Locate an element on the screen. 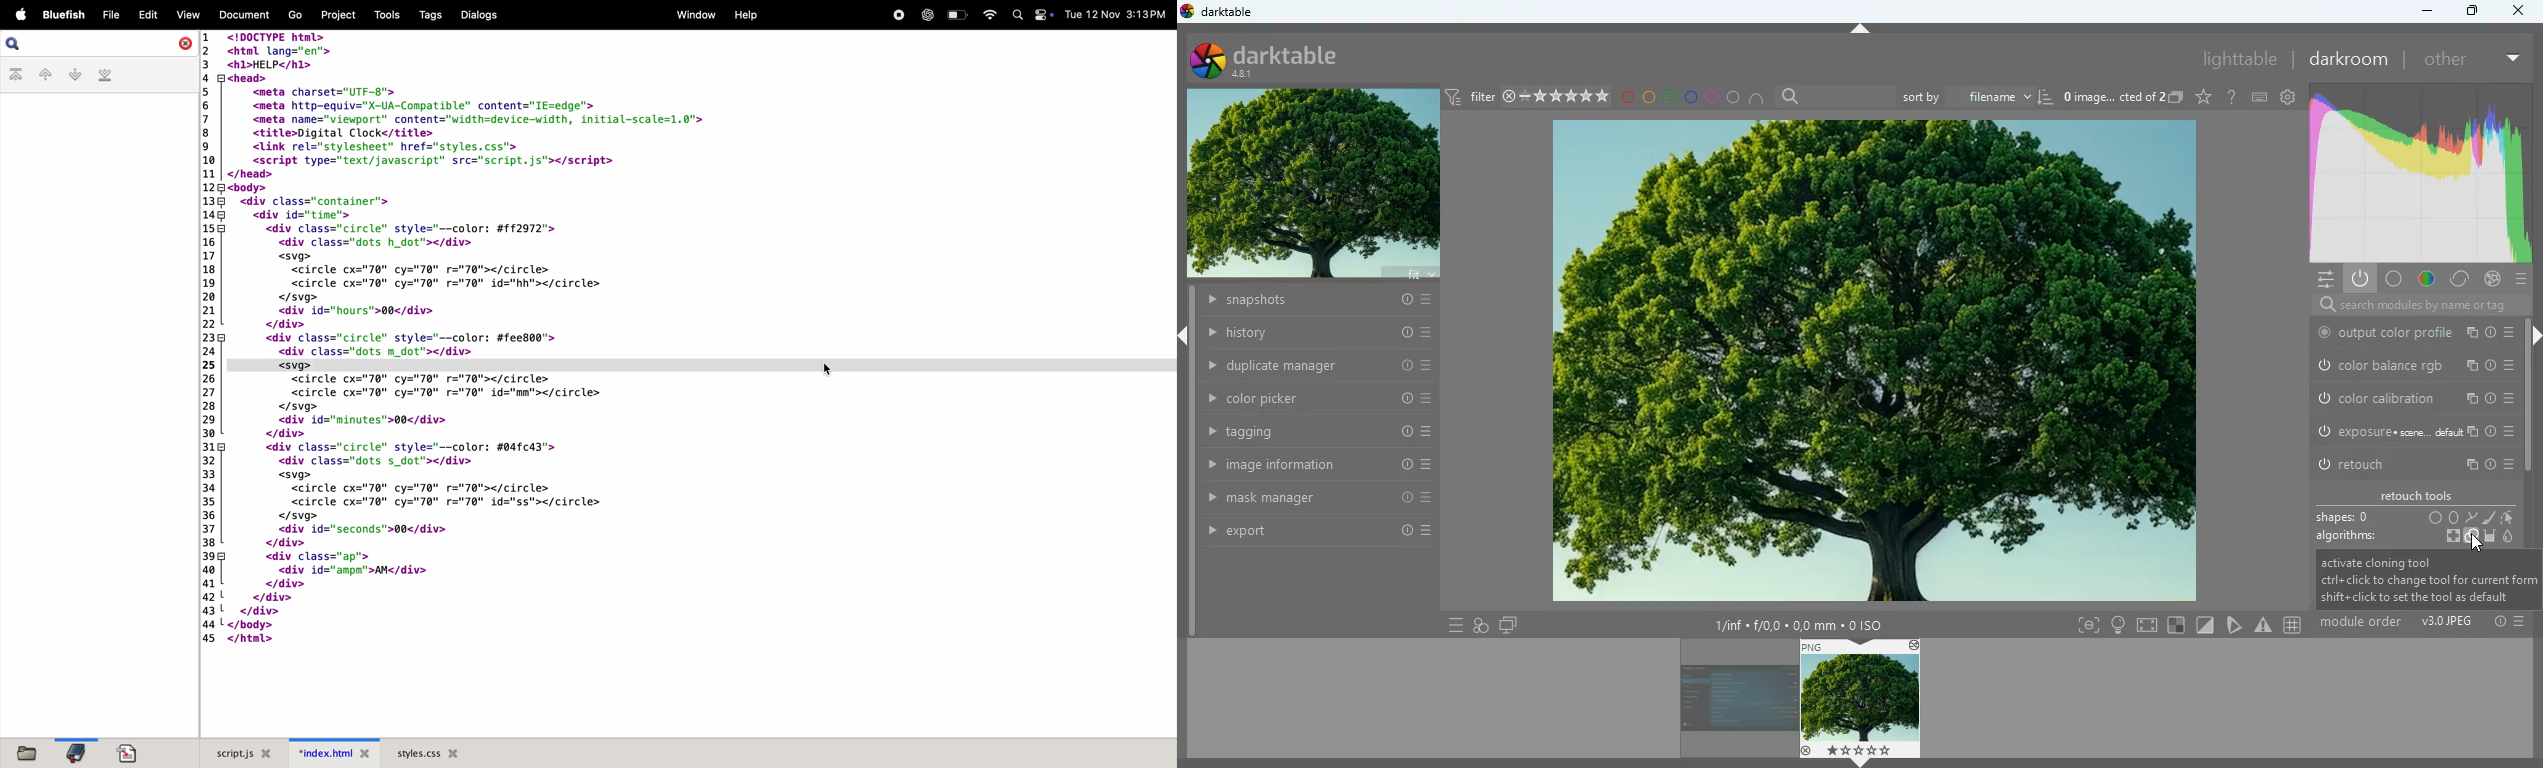 The image size is (2548, 784). copy is located at coordinates (2175, 97).